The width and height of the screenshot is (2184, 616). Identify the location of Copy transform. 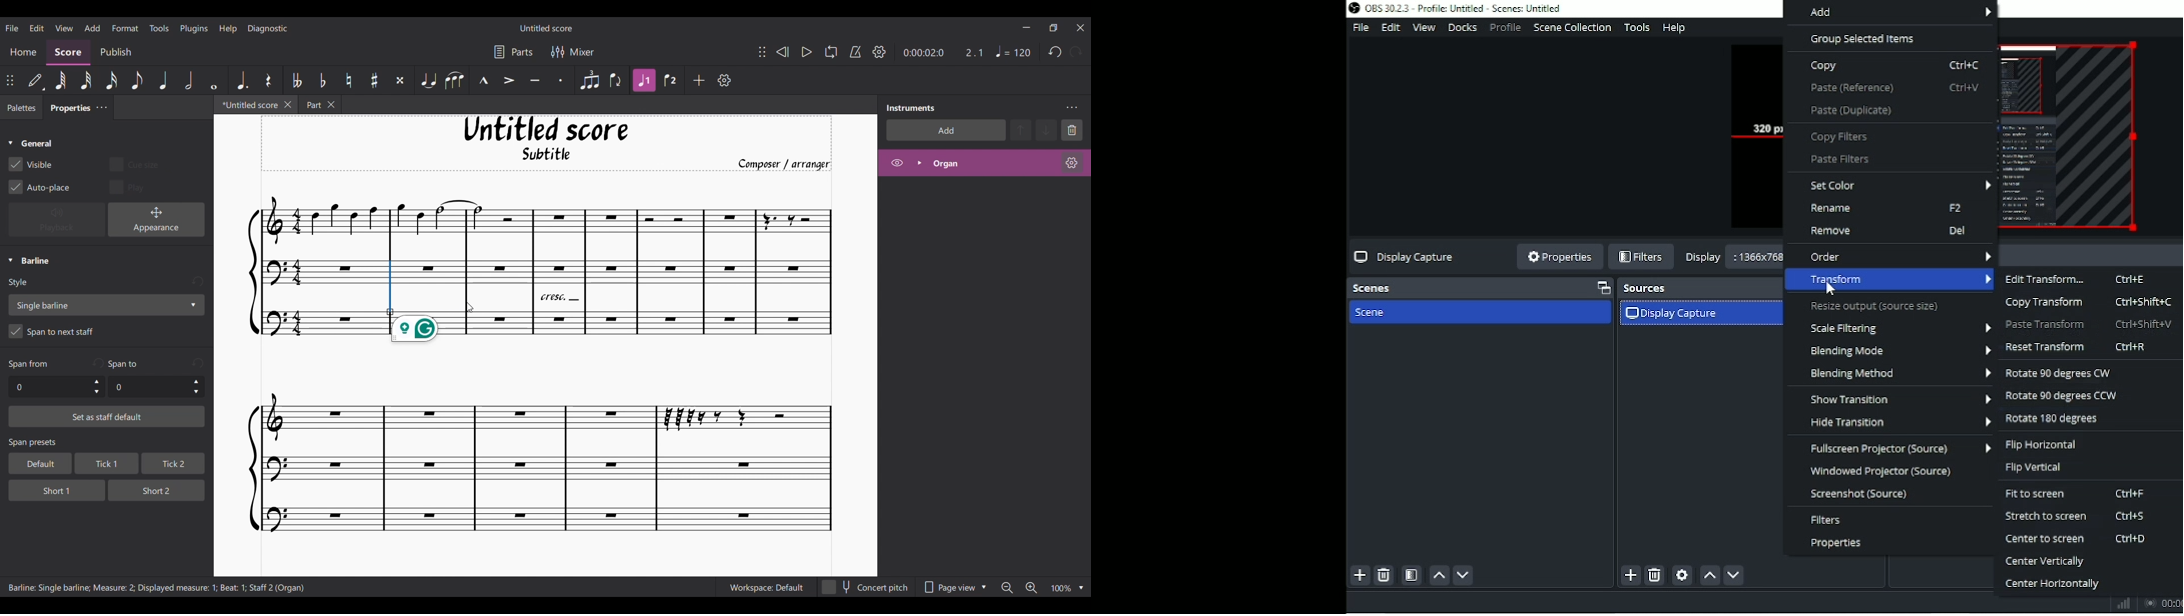
(2089, 302).